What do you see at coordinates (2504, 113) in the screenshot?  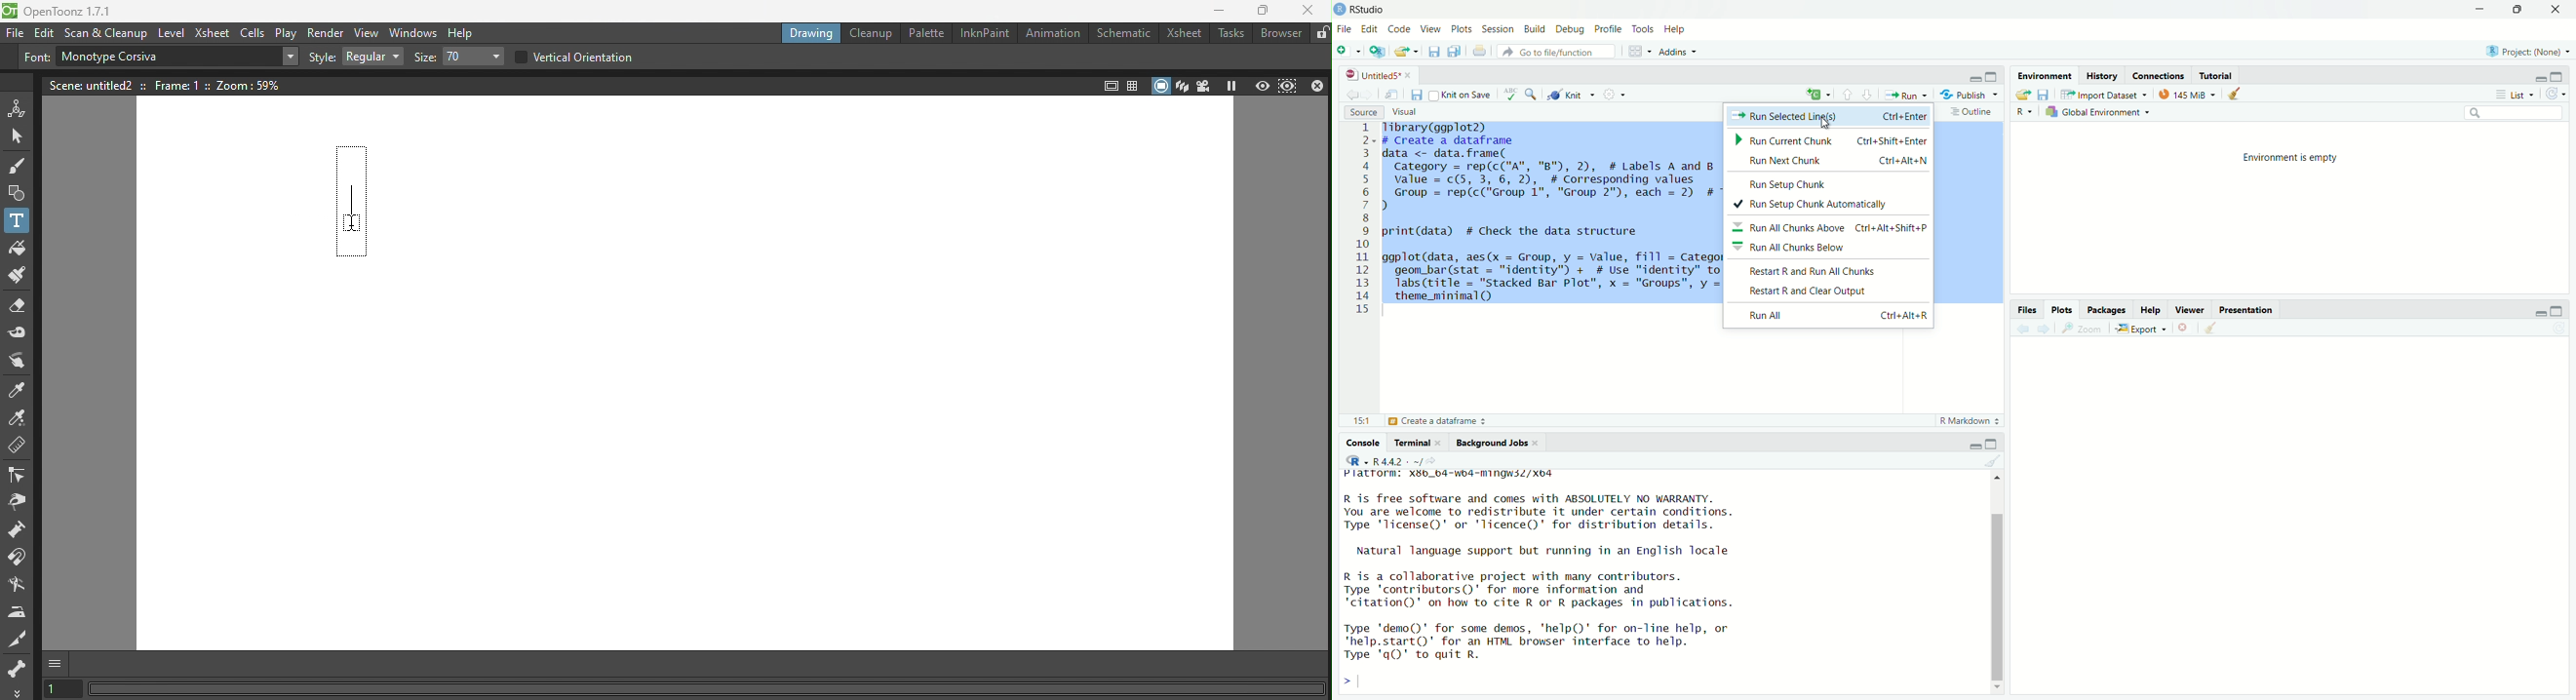 I see `Search bar` at bounding box center [2504, 113].